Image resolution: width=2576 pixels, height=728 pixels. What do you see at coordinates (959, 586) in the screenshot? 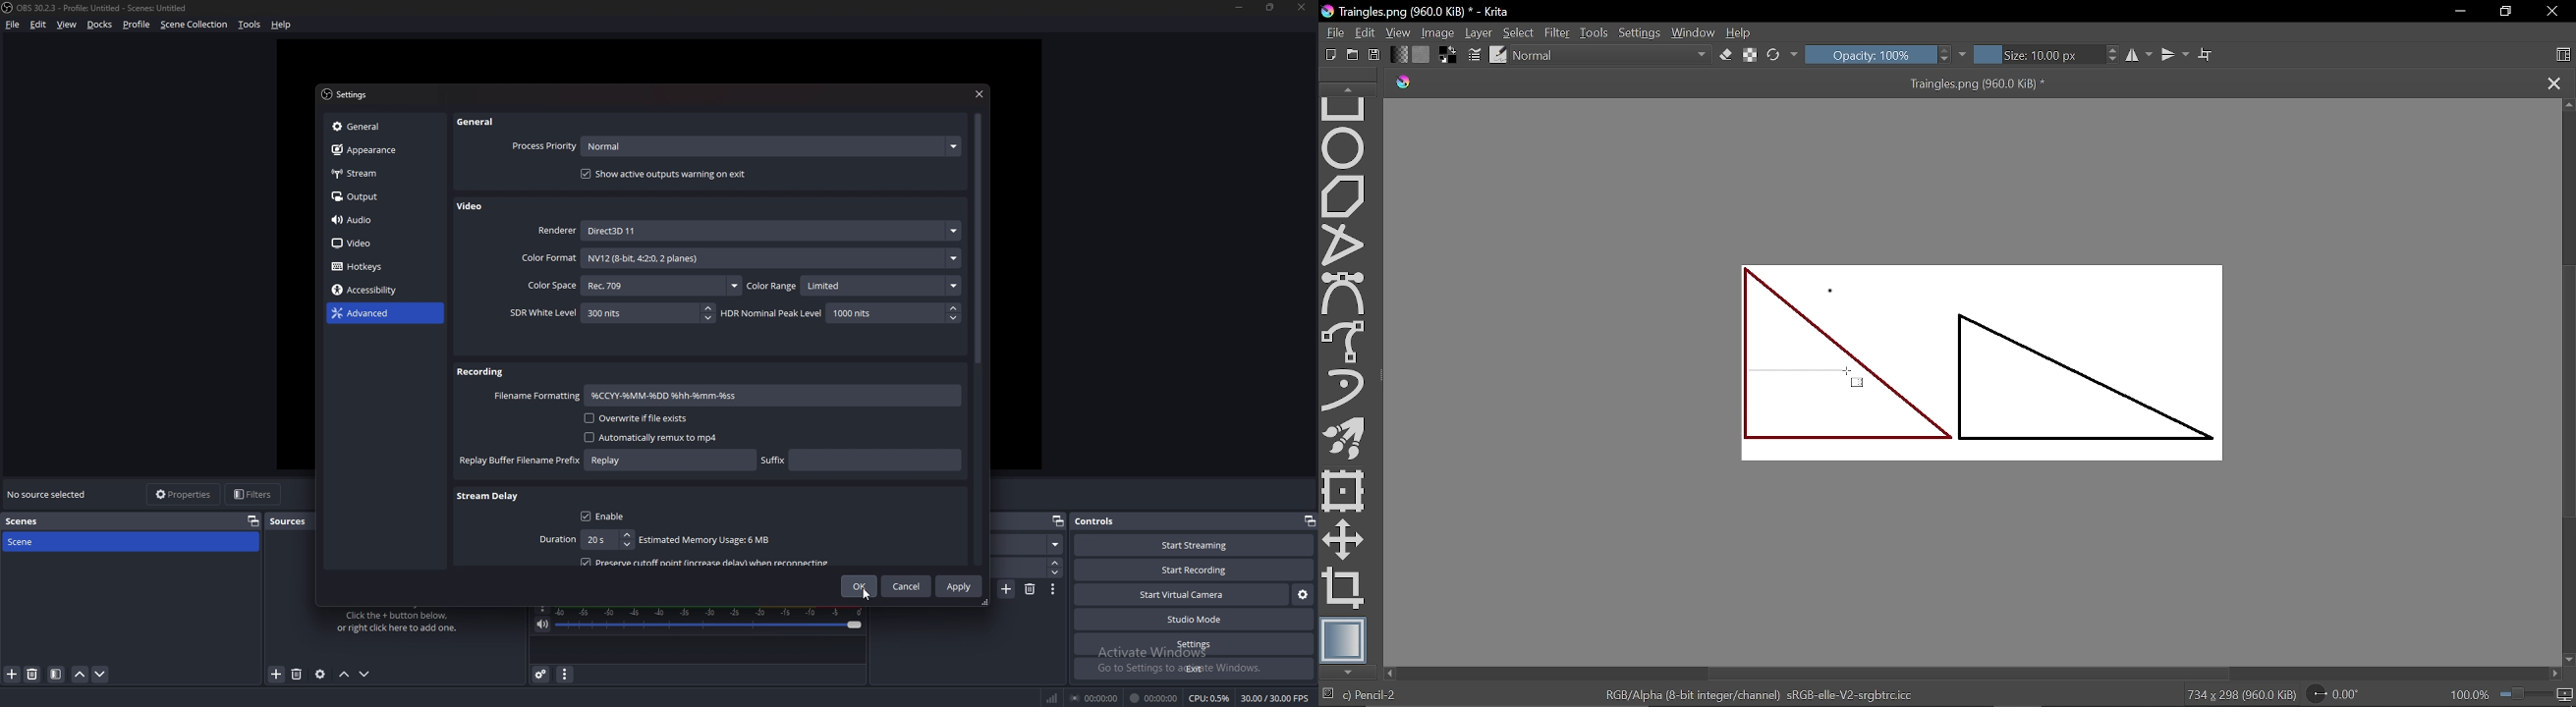
I see `apply` at bounding box center [959, 586].